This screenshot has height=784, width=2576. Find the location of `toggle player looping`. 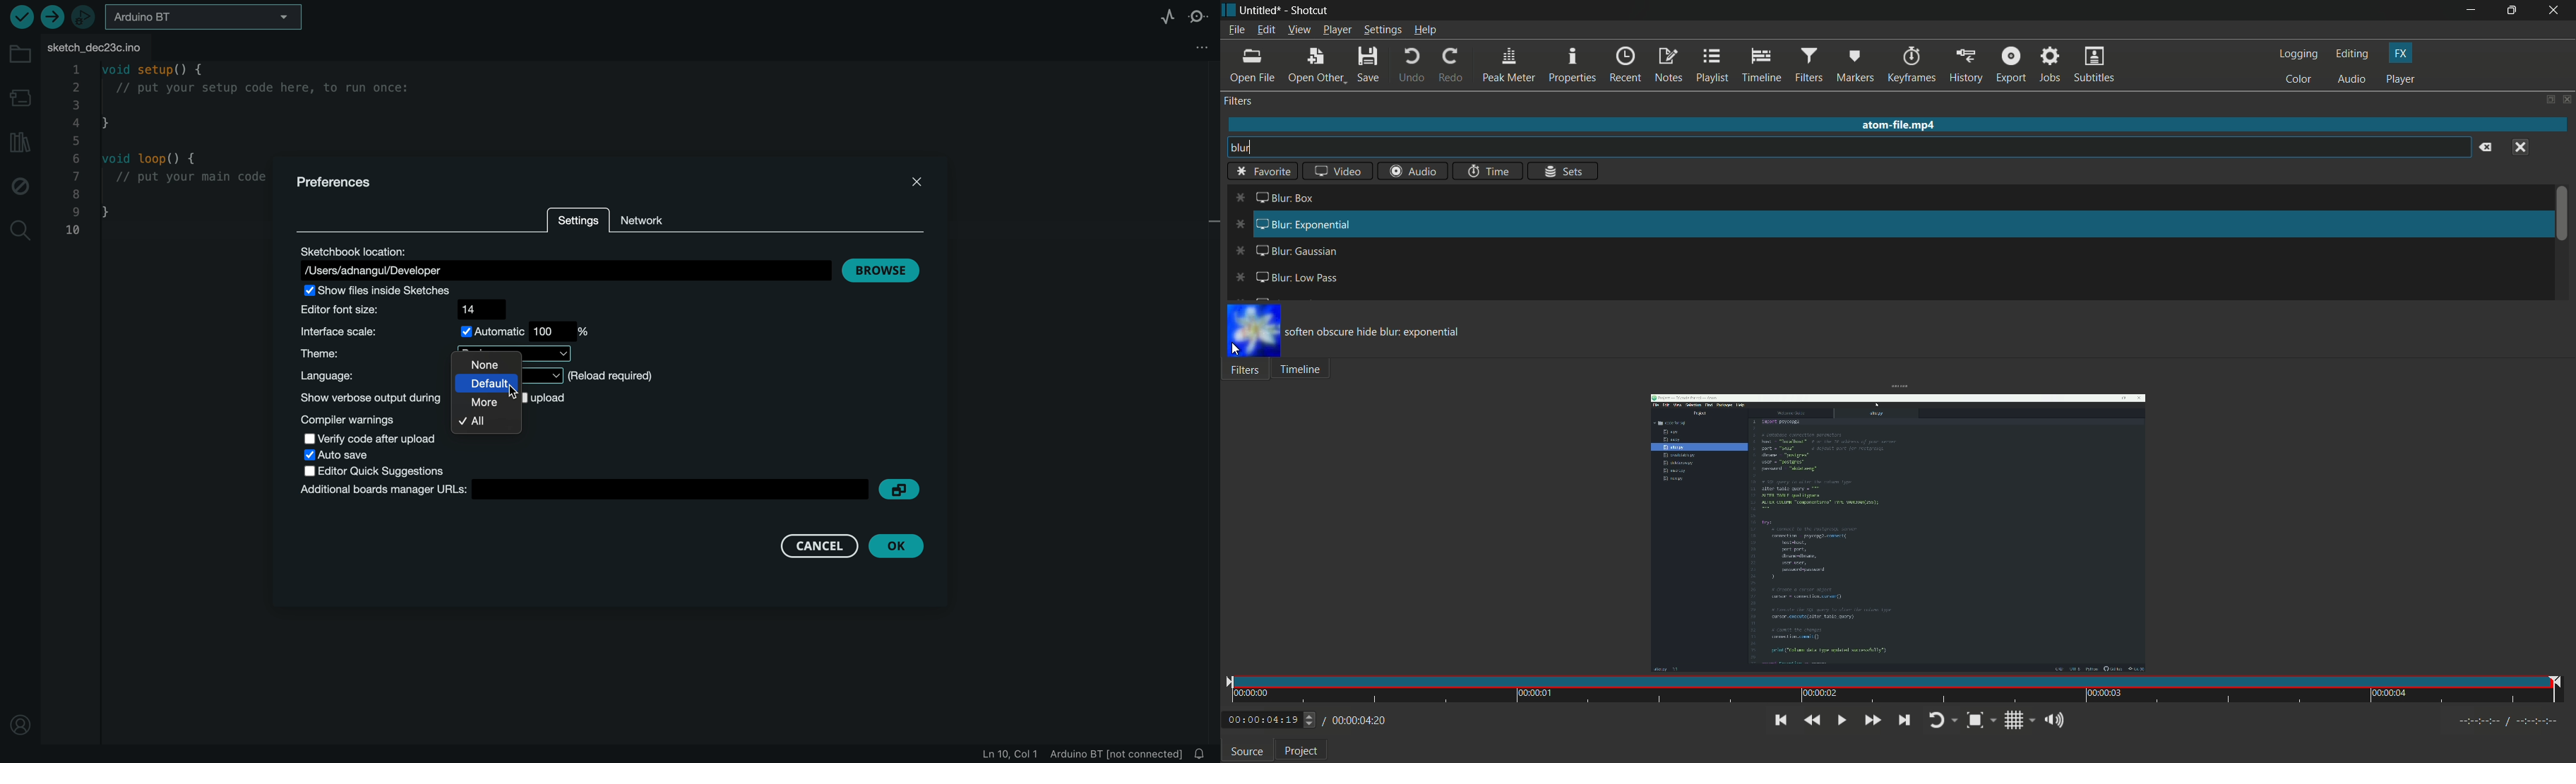

toggle player looping is located at coordinates (1941, 721).